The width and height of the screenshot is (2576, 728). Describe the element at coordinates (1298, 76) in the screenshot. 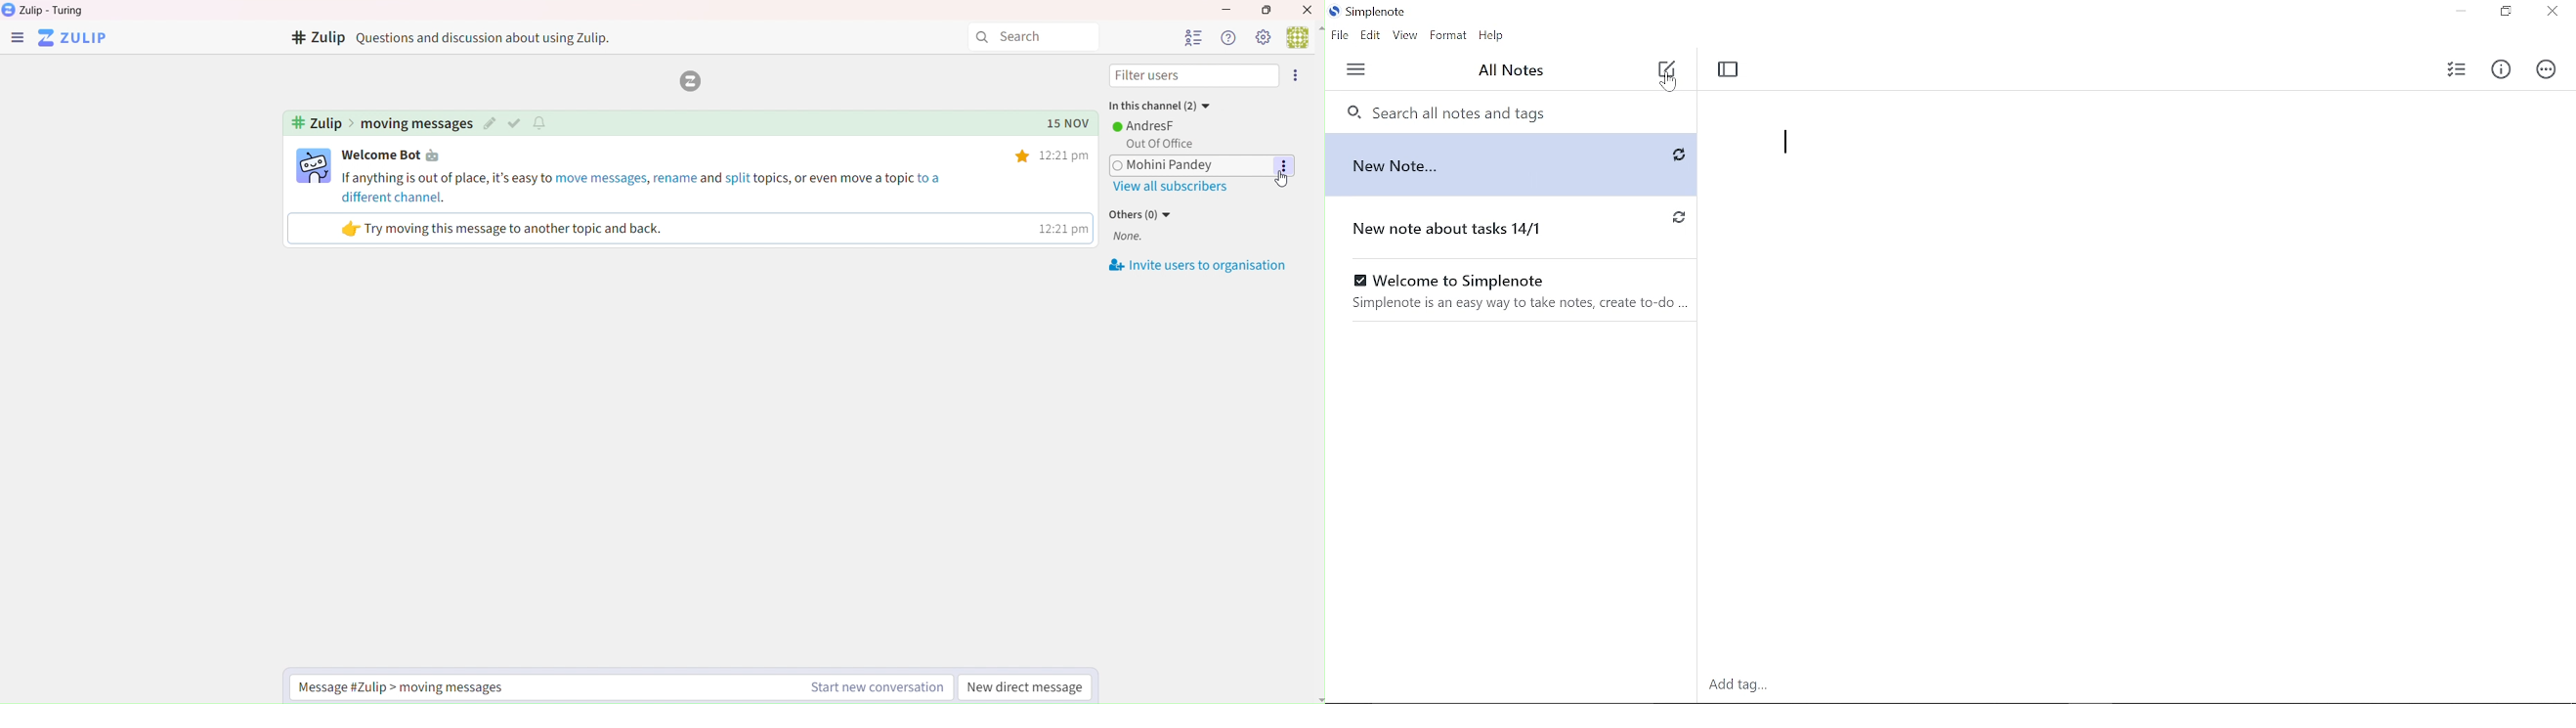

I see `menu` at that location.